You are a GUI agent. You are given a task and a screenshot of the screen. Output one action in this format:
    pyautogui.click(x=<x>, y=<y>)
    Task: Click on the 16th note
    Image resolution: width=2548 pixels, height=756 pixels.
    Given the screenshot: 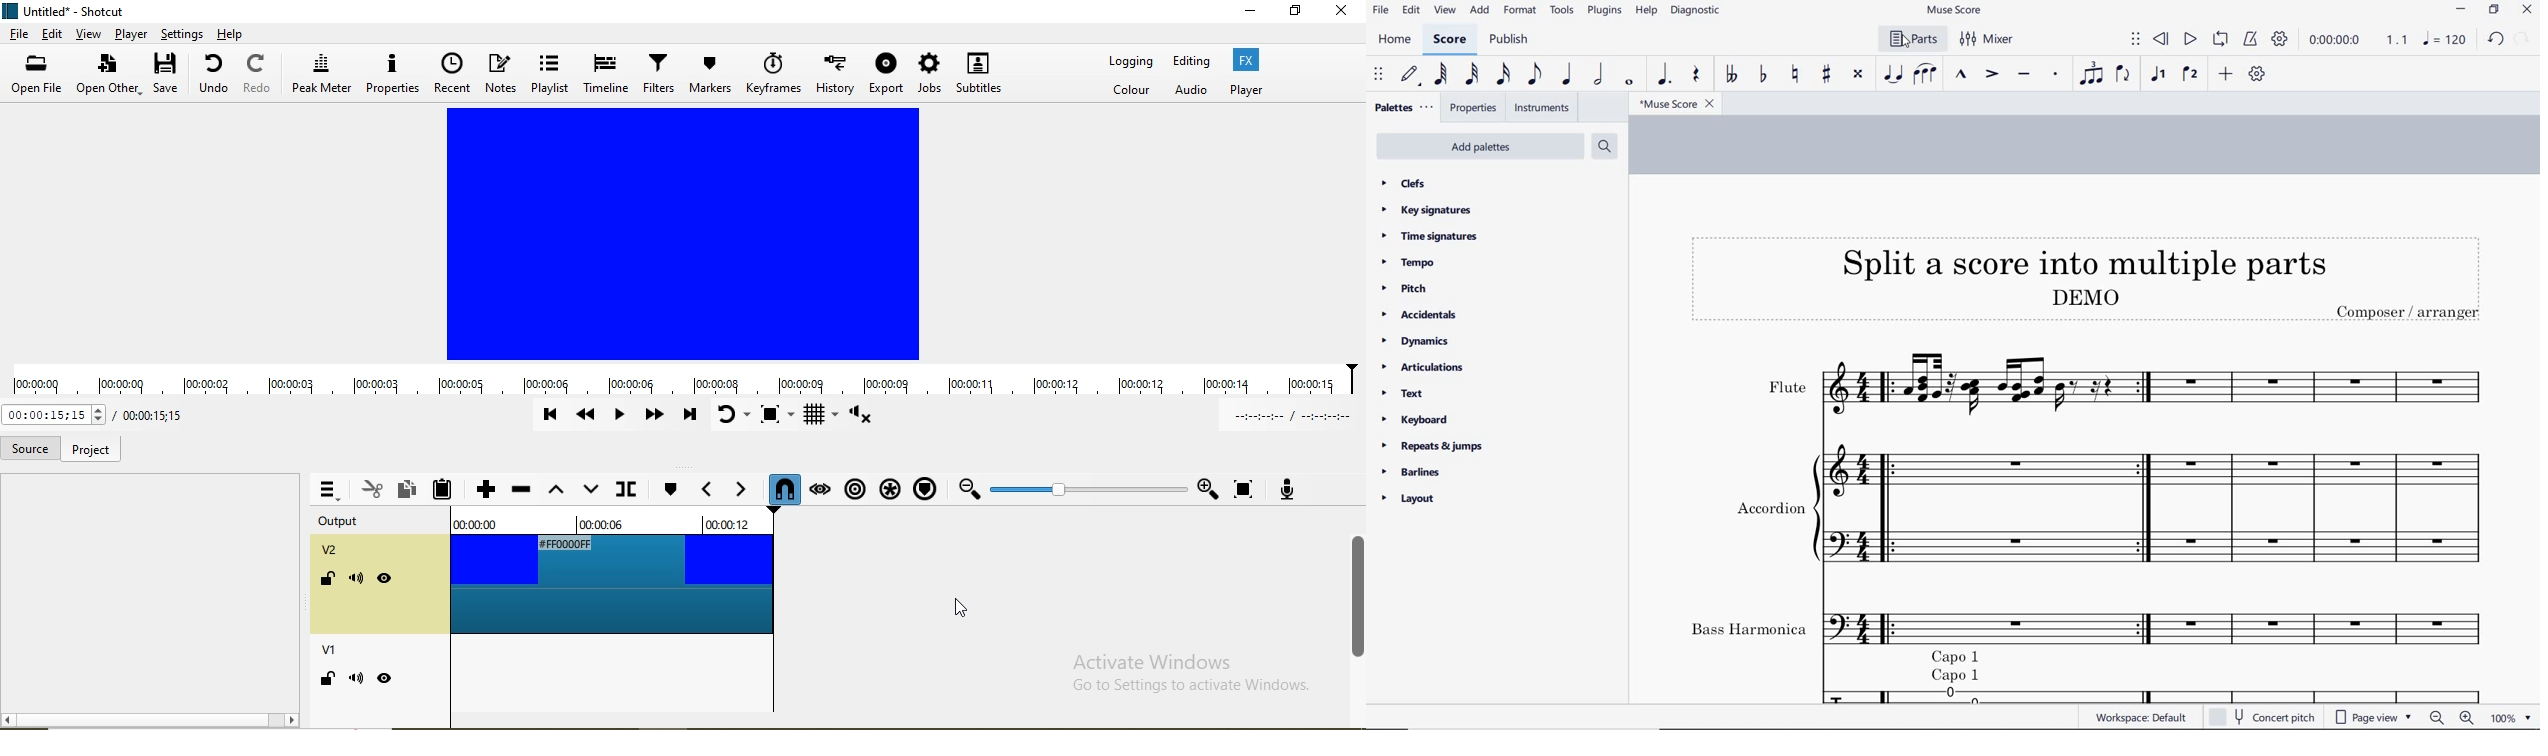 What is the action you would take?
    pyautogui.click(x=1503, y=73)
    